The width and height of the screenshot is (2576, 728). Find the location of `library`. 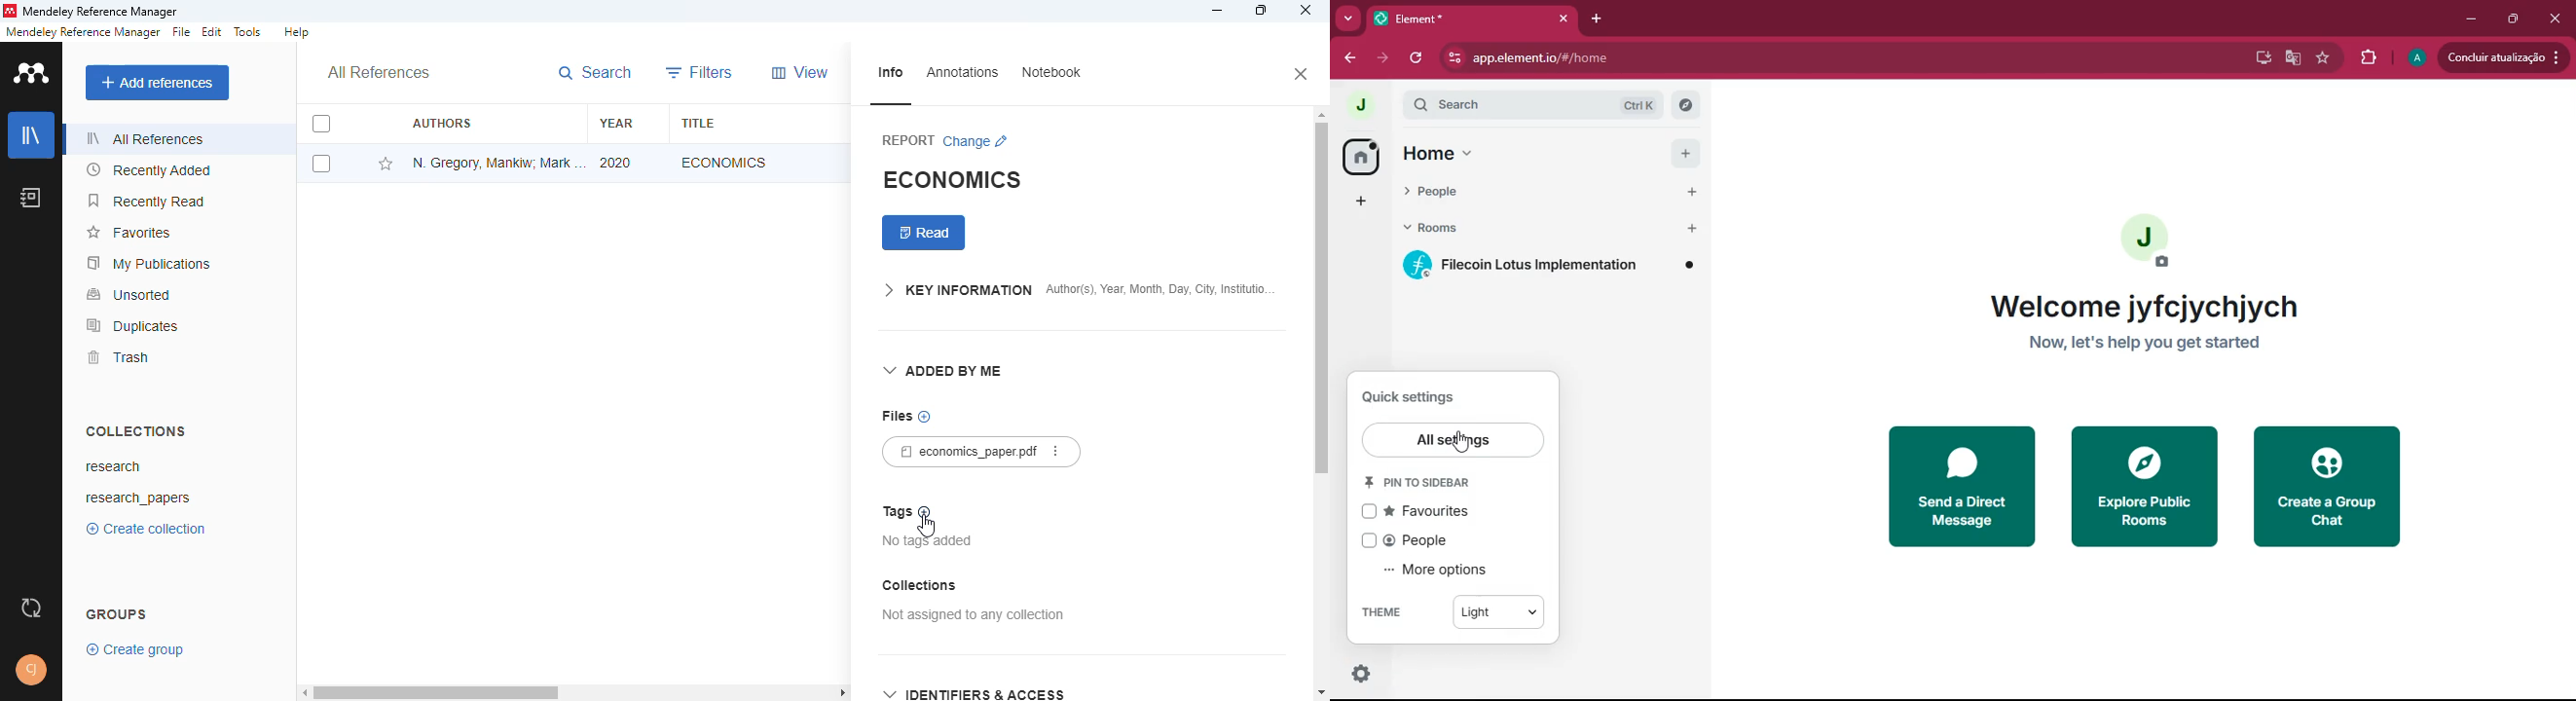

library is located at coordinates (31, 135).